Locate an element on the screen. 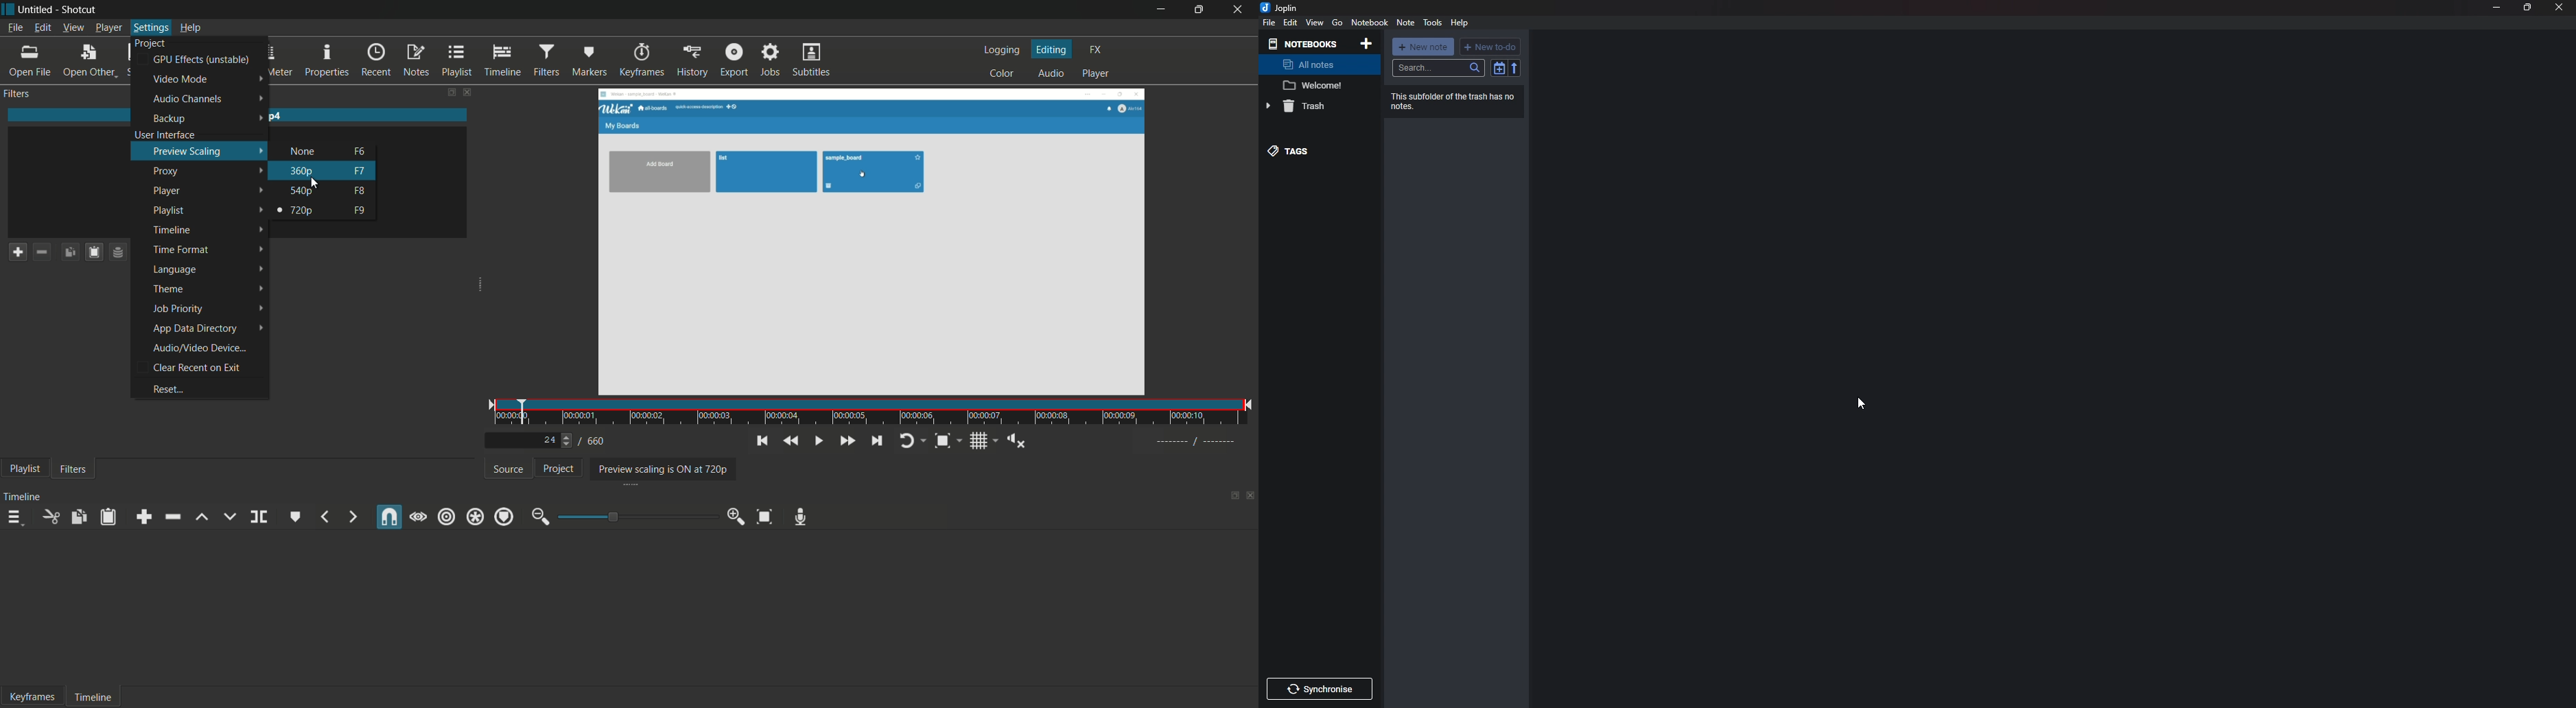  note is located at coordinates (1406, 24).